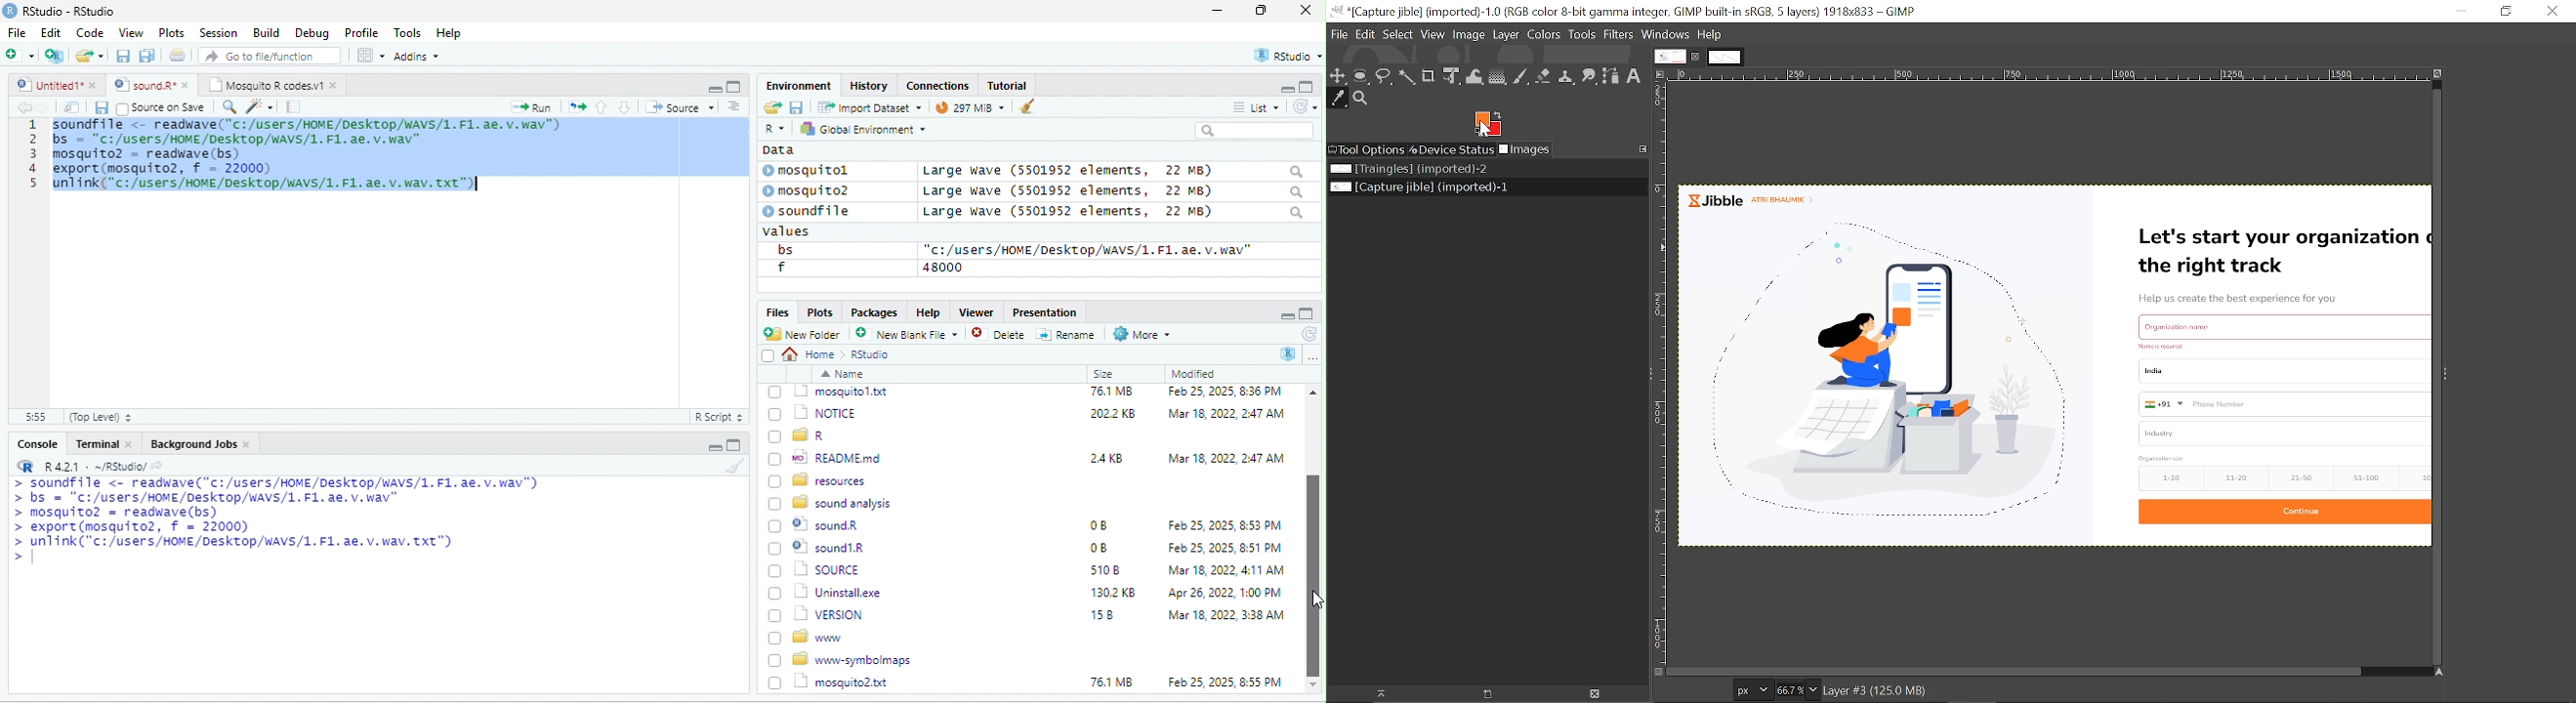 The height and width of the screenshot is (728, 2576). Describe the element at coordinates (172, 32) in the screenshot. I see `Plots` at that location.